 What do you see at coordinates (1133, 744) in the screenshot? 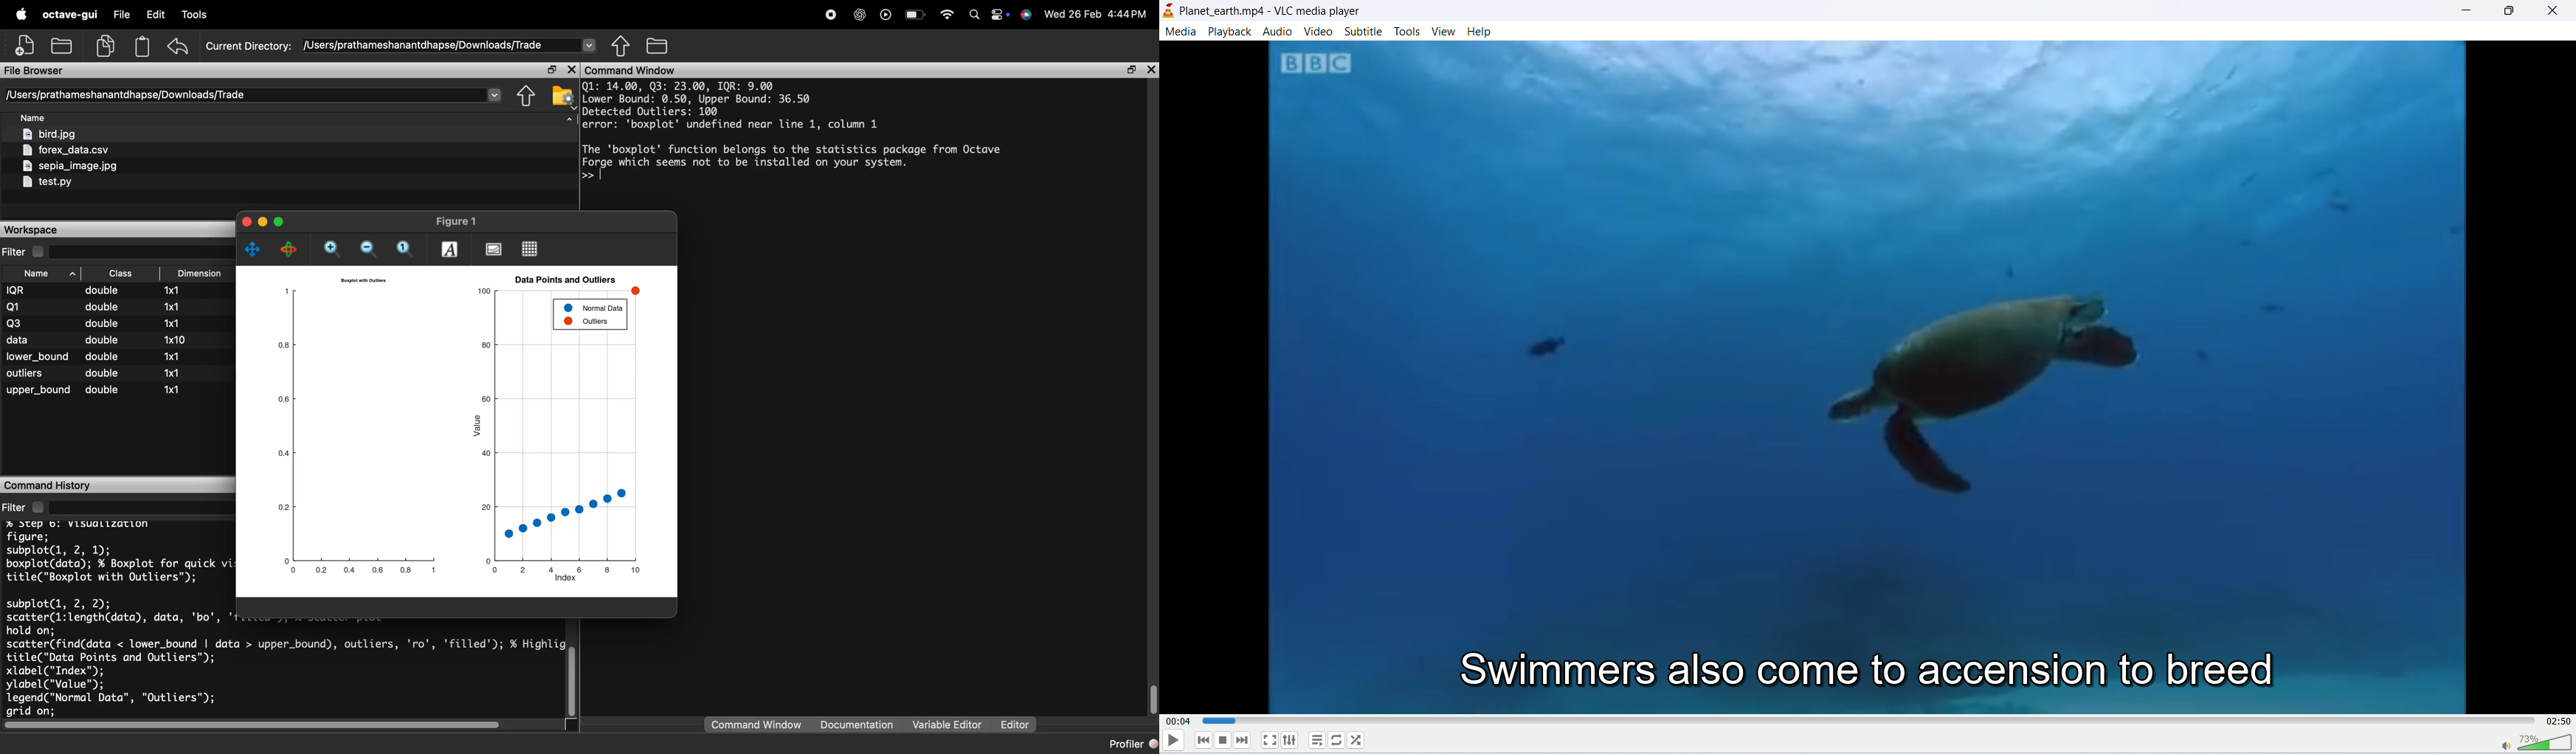
I see `Profiler` at bounding box center [1133, 744].